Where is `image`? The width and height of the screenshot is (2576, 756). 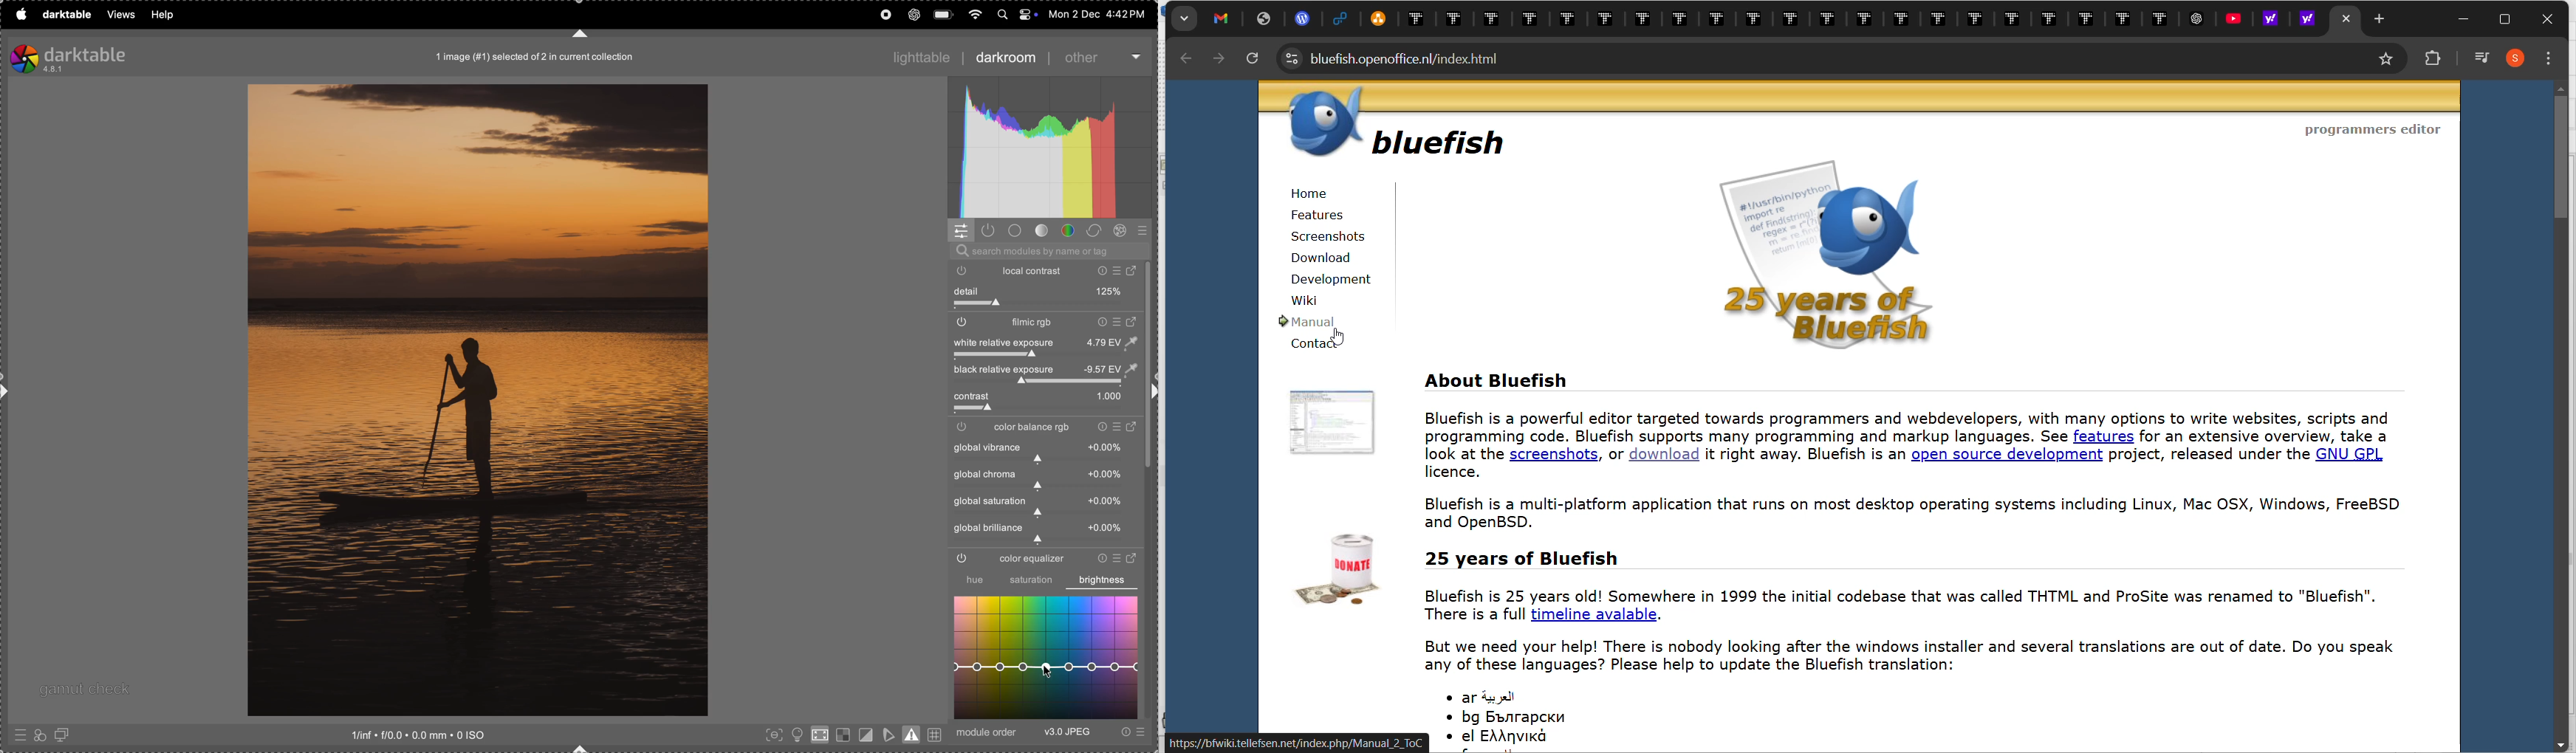
image is located at coordinates (478, 400).